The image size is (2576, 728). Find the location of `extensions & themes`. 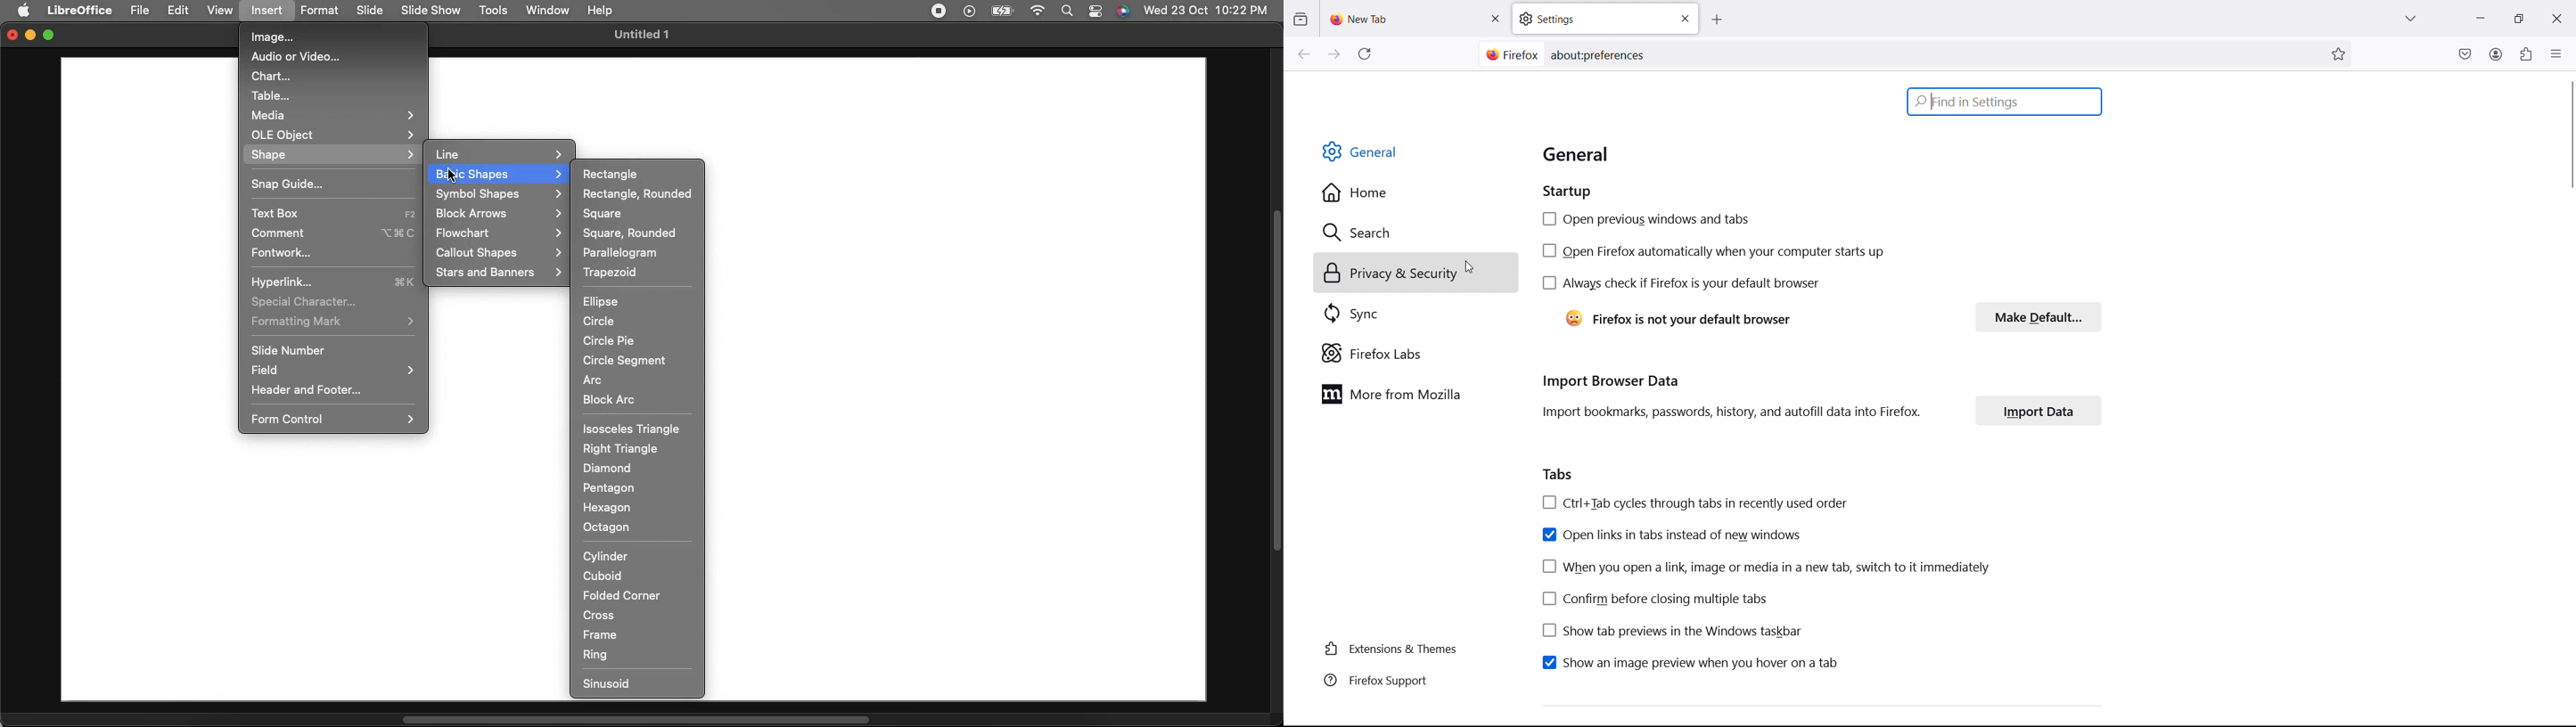

extensions & themes is located at coordinates (1394, 649).